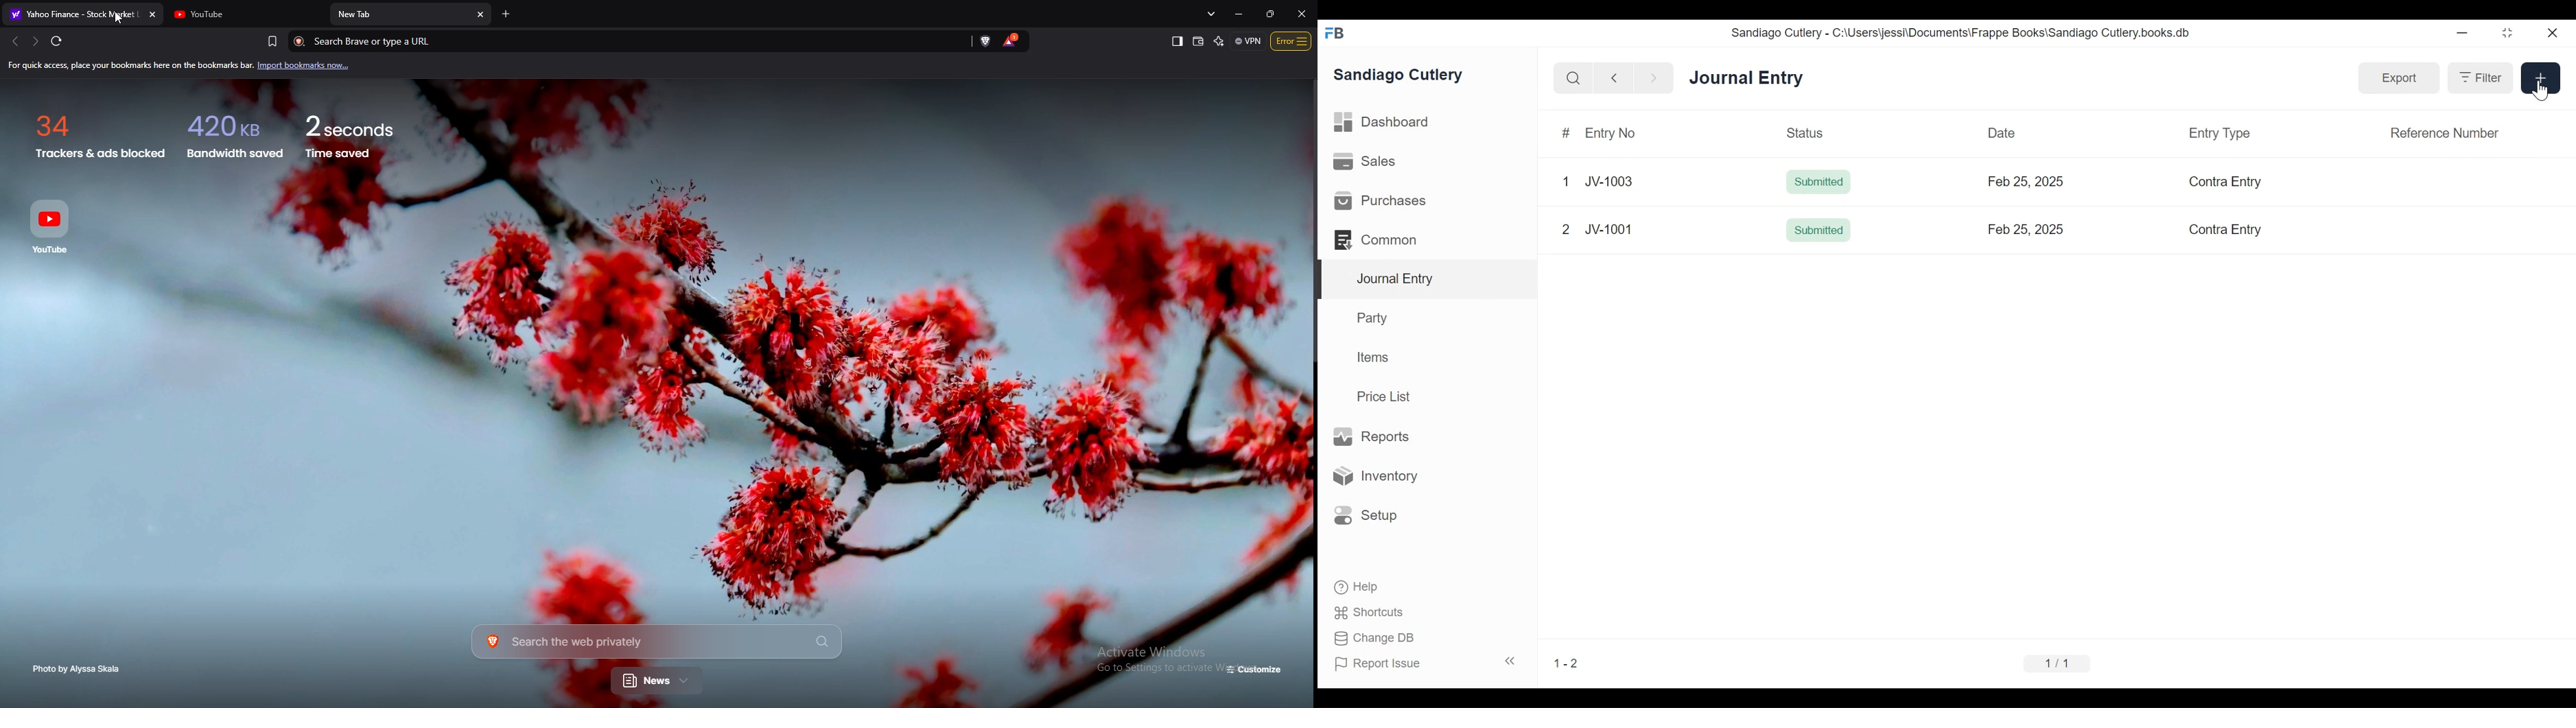 The width and height of the screenshot is (2576, 728). What do you see at coordinates (2220, 133) in the screenshot?
I see `Entry Type` at bounding box center [2220, 133].